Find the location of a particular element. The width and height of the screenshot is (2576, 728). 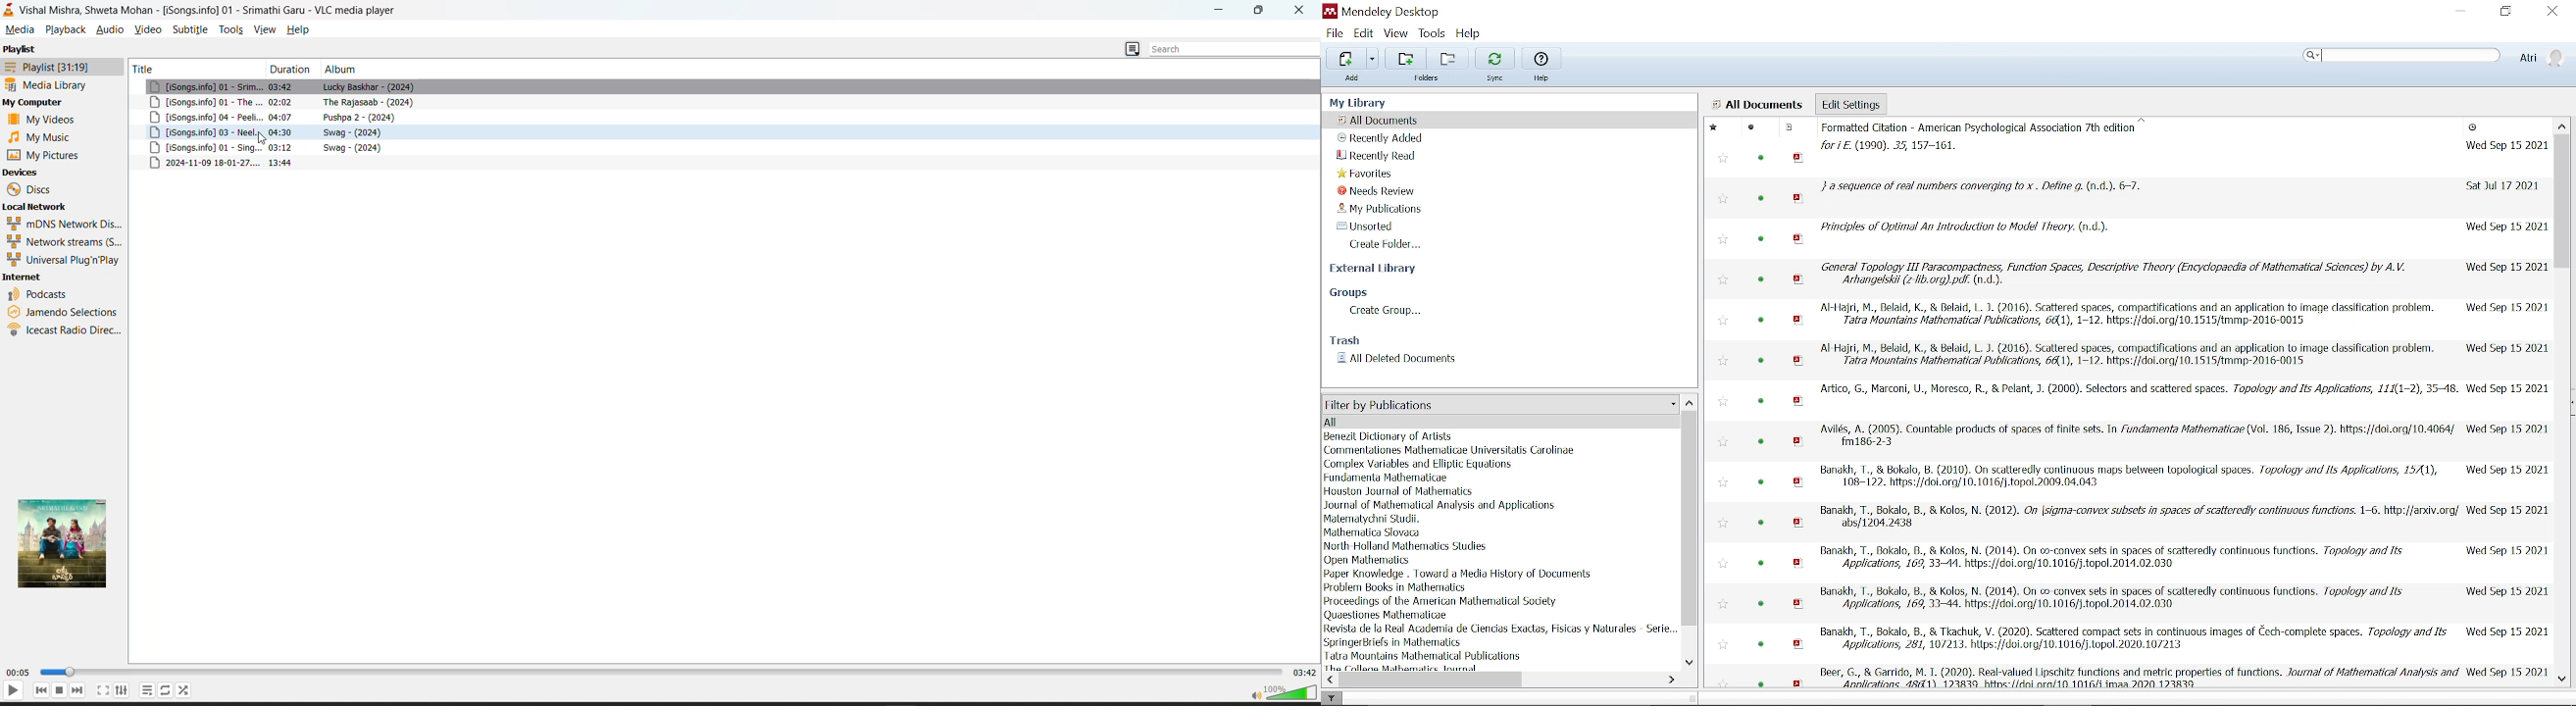

favourite is located at coordinates (1723, 521).